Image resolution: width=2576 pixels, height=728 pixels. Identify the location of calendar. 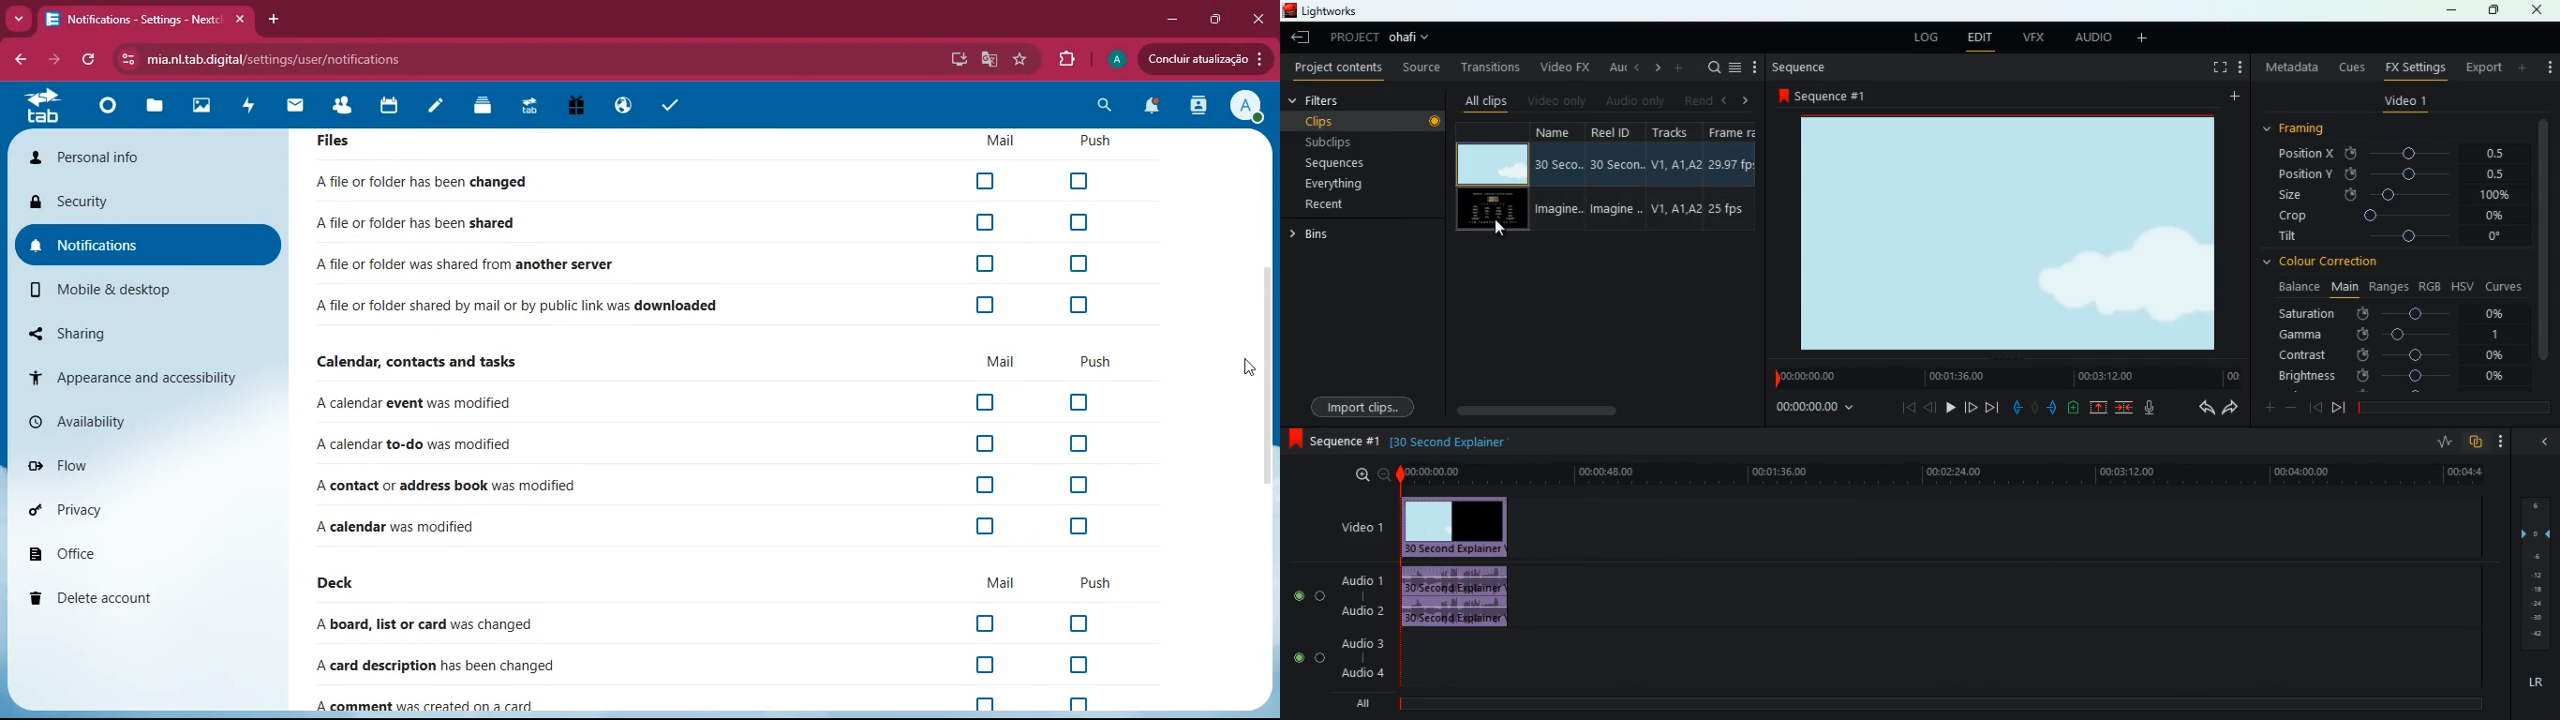
(391, 109).